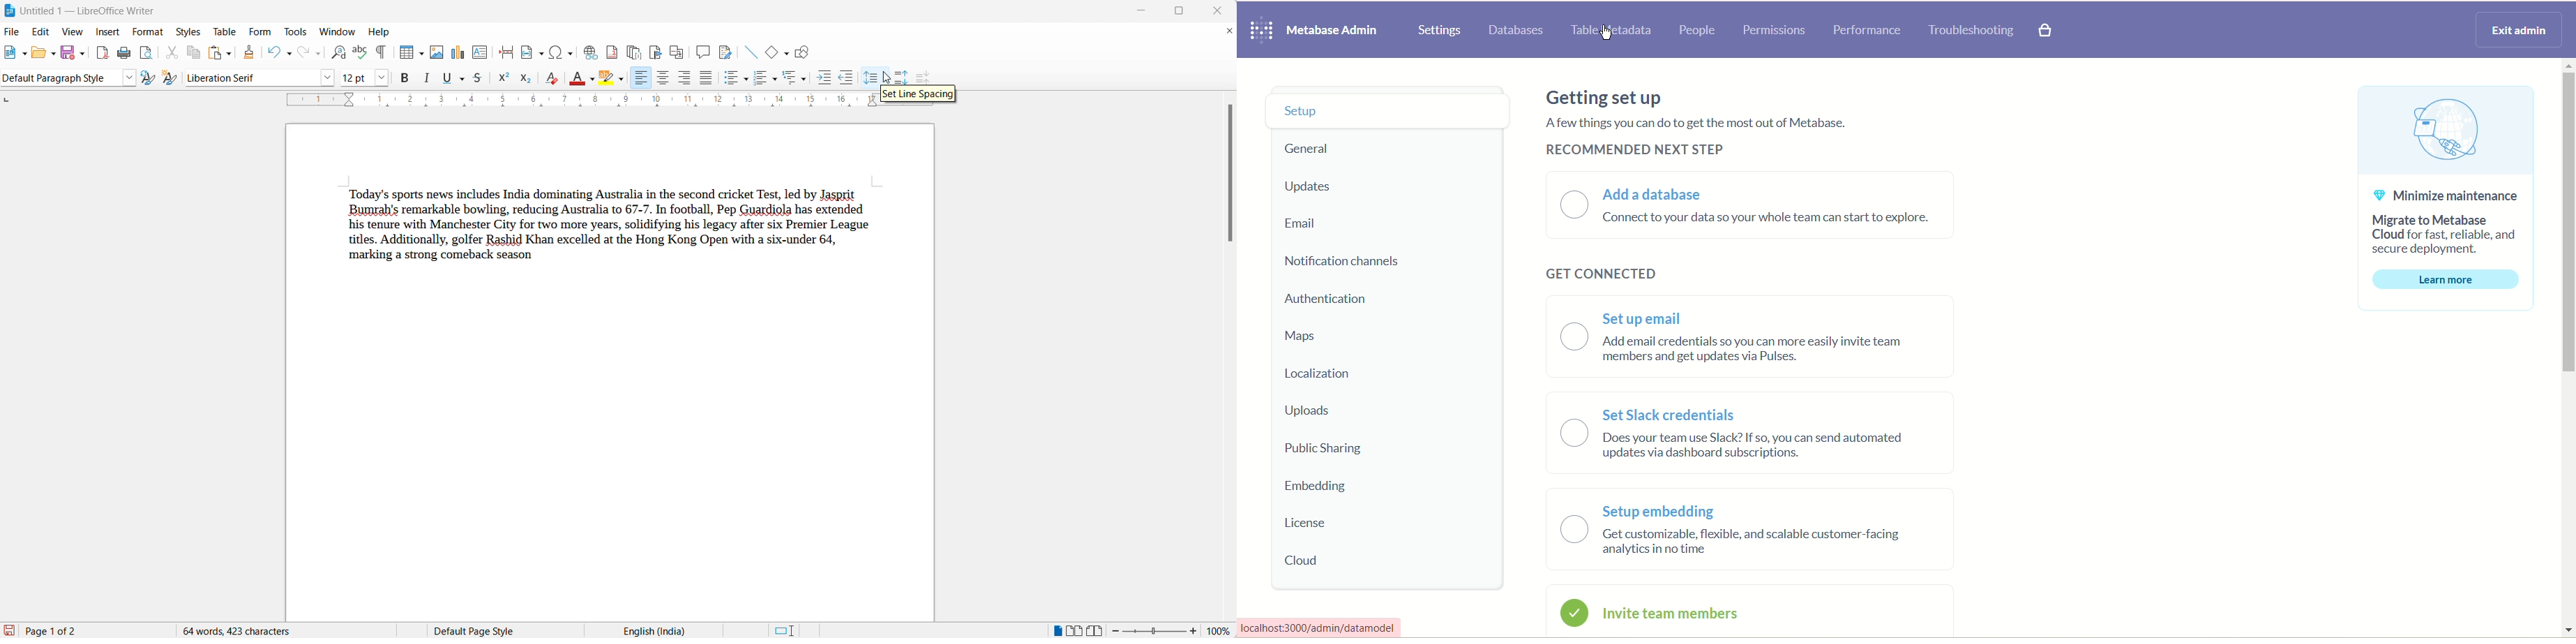 The width and height of the screenshot is (2576, 644). I want to click on standard selection, so click(785, 630).